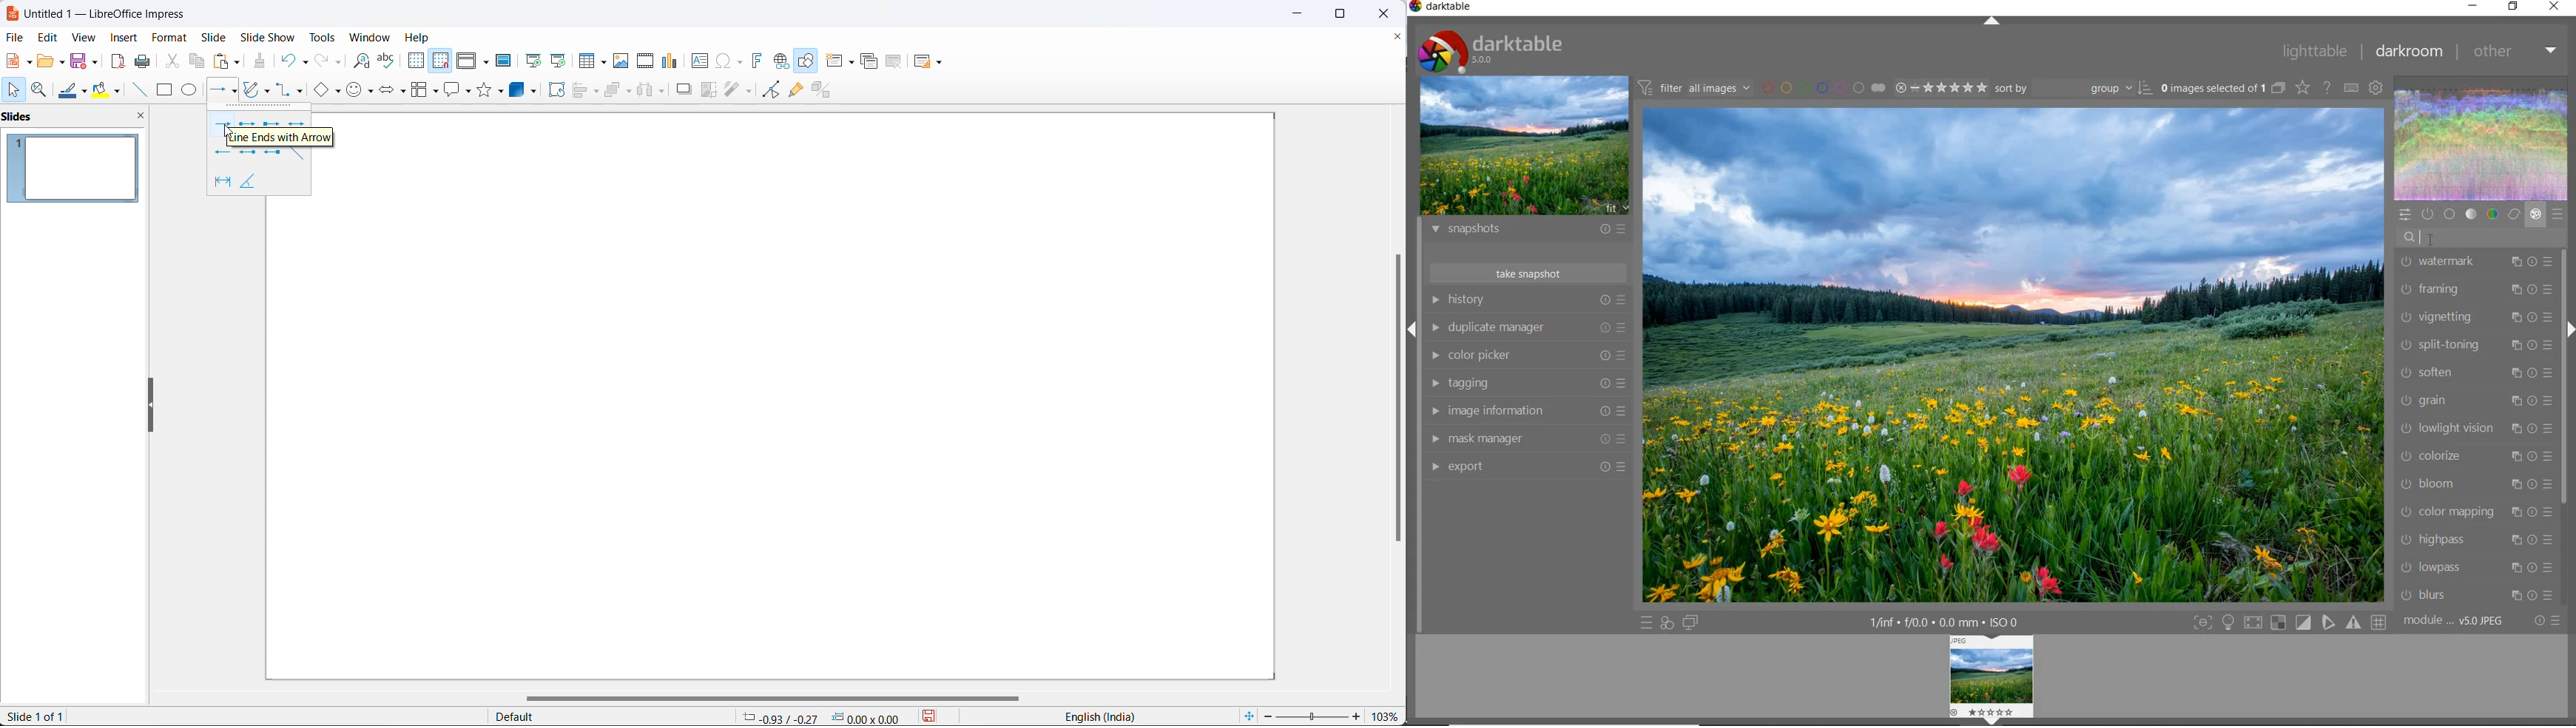 The height and width of the screenshot is (728, 2576). What do you see at coordinates (260, 88) in the screenshot?
I see `curve and polygons` at bounding box center [260, 88].